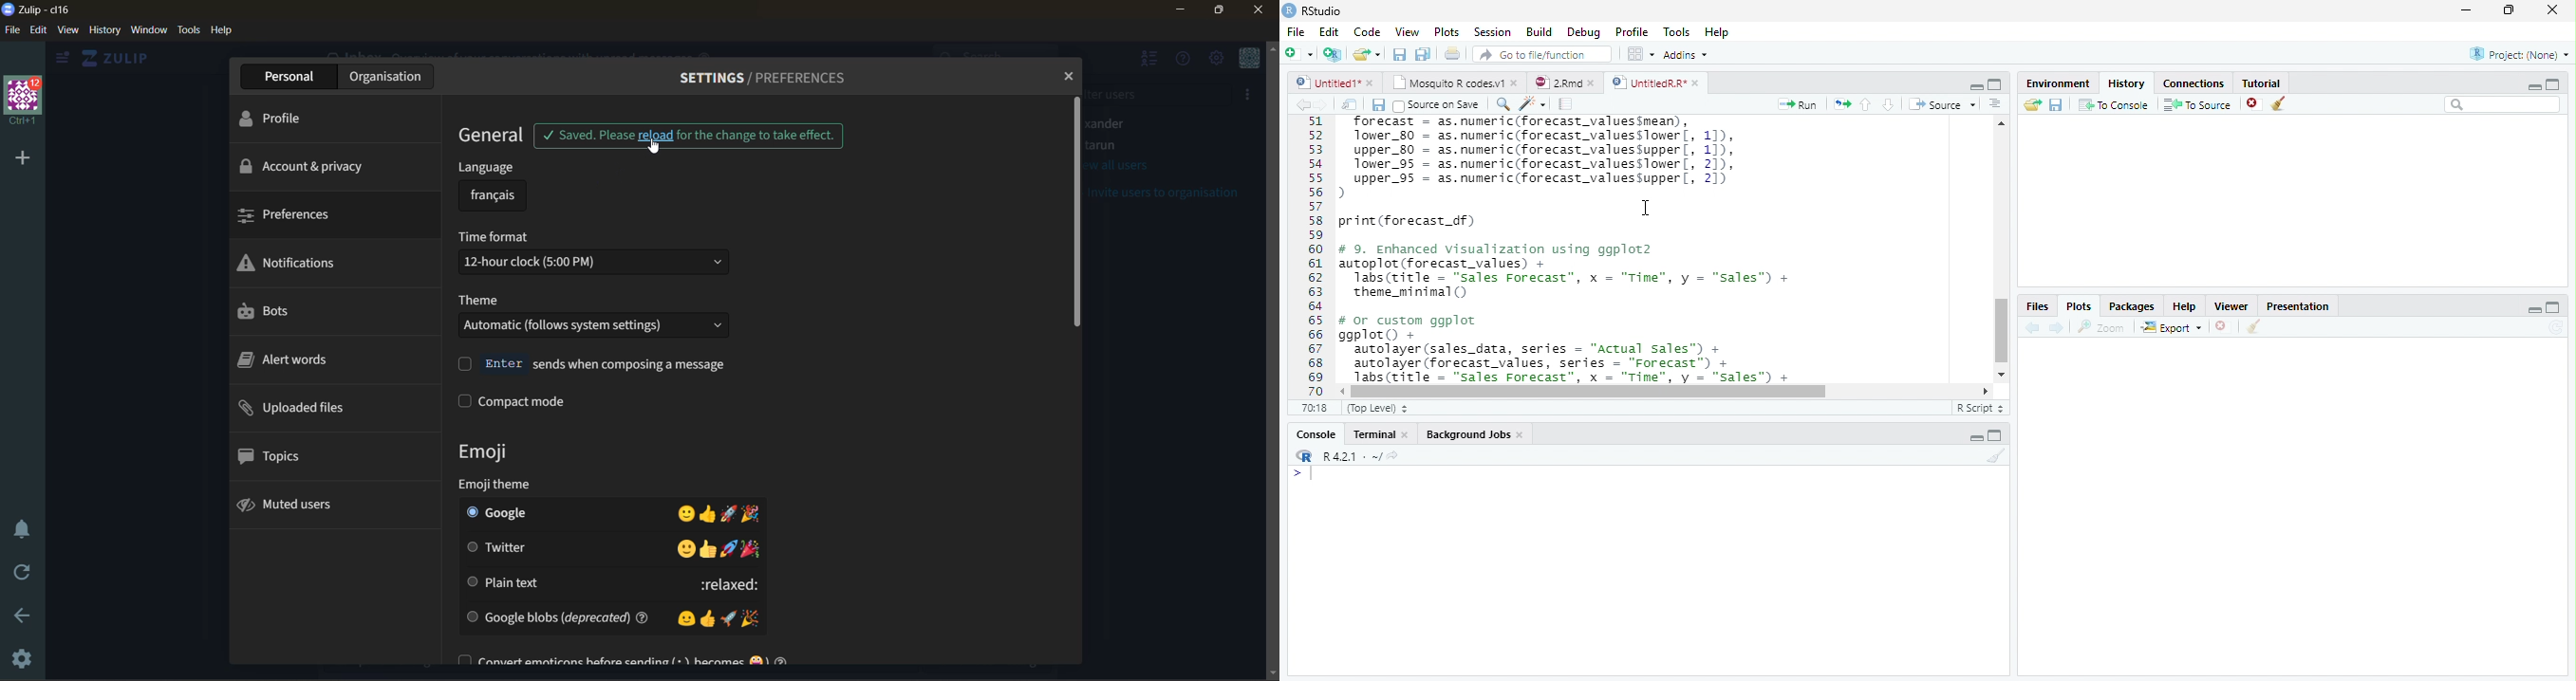 The image size is (2576, 700). I want to click on plain text, so click(609, 583).